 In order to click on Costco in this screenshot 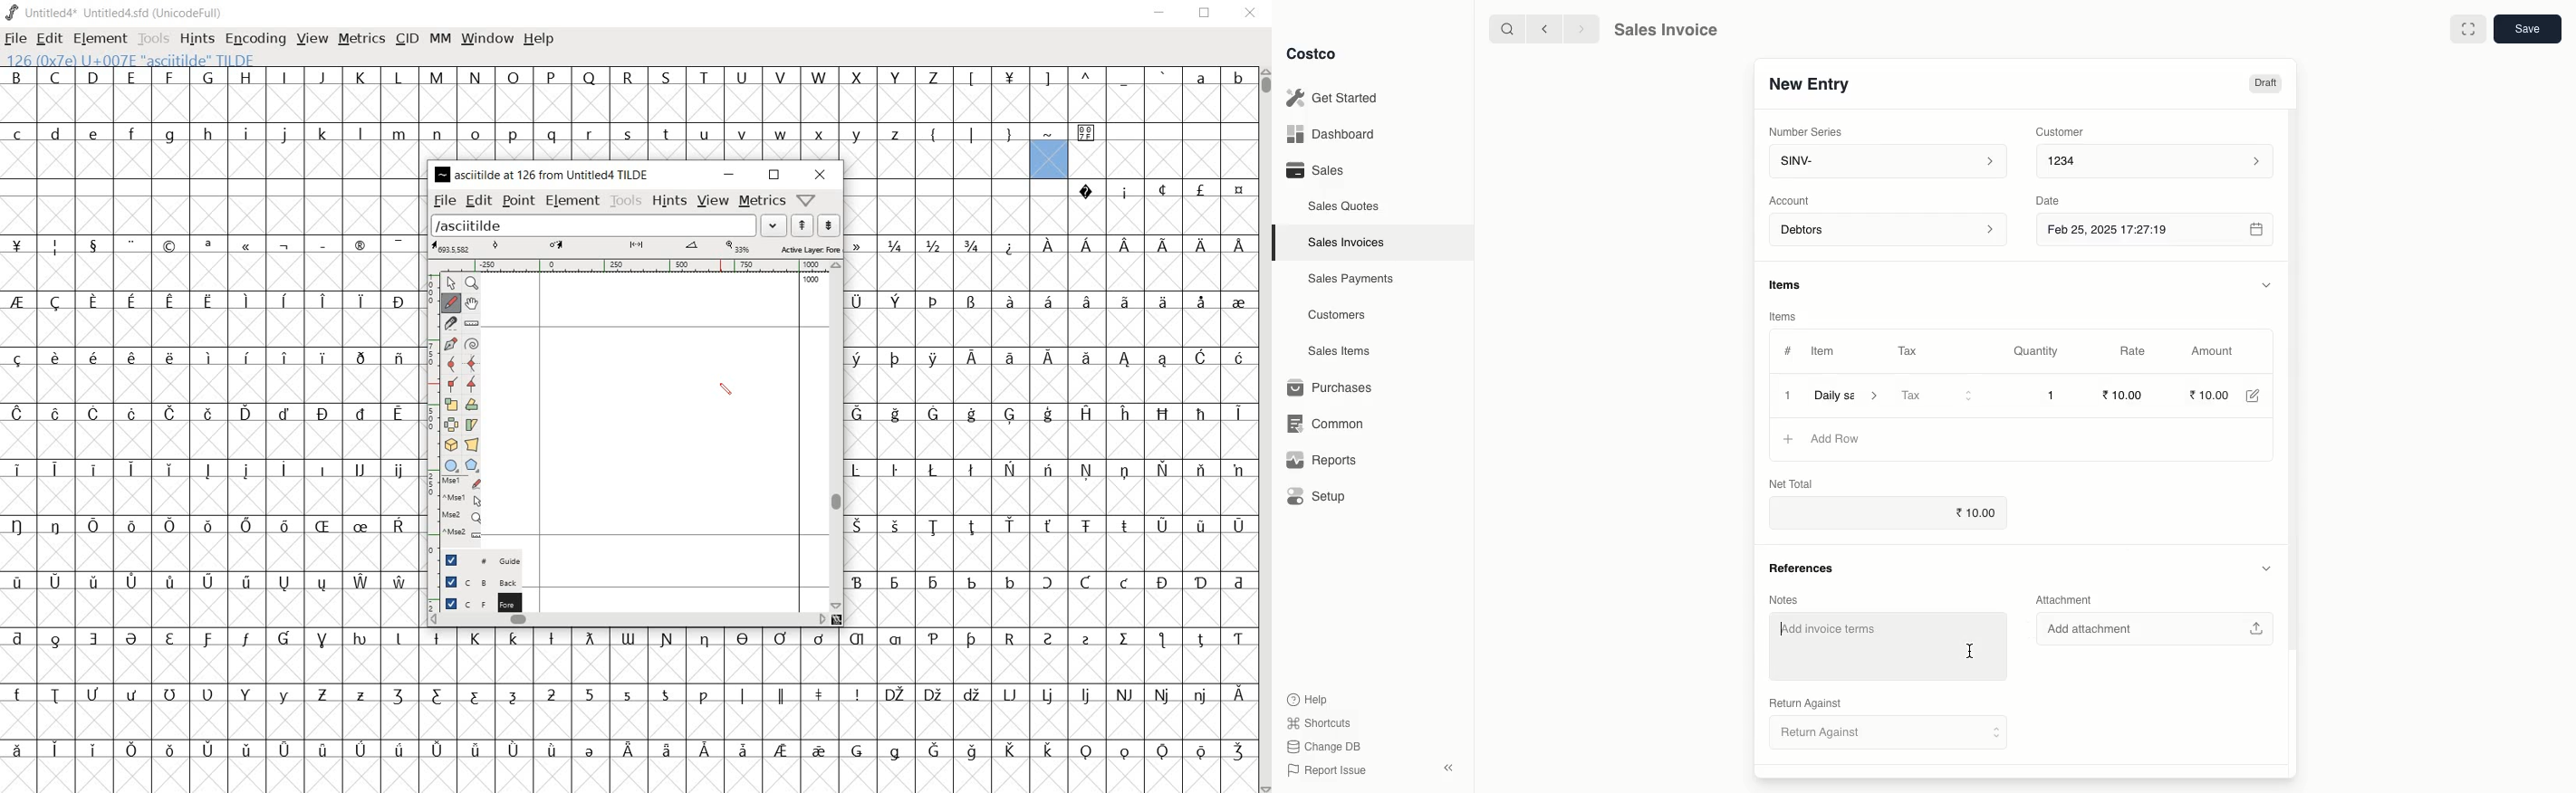, I will do `click(1313, 53)`.